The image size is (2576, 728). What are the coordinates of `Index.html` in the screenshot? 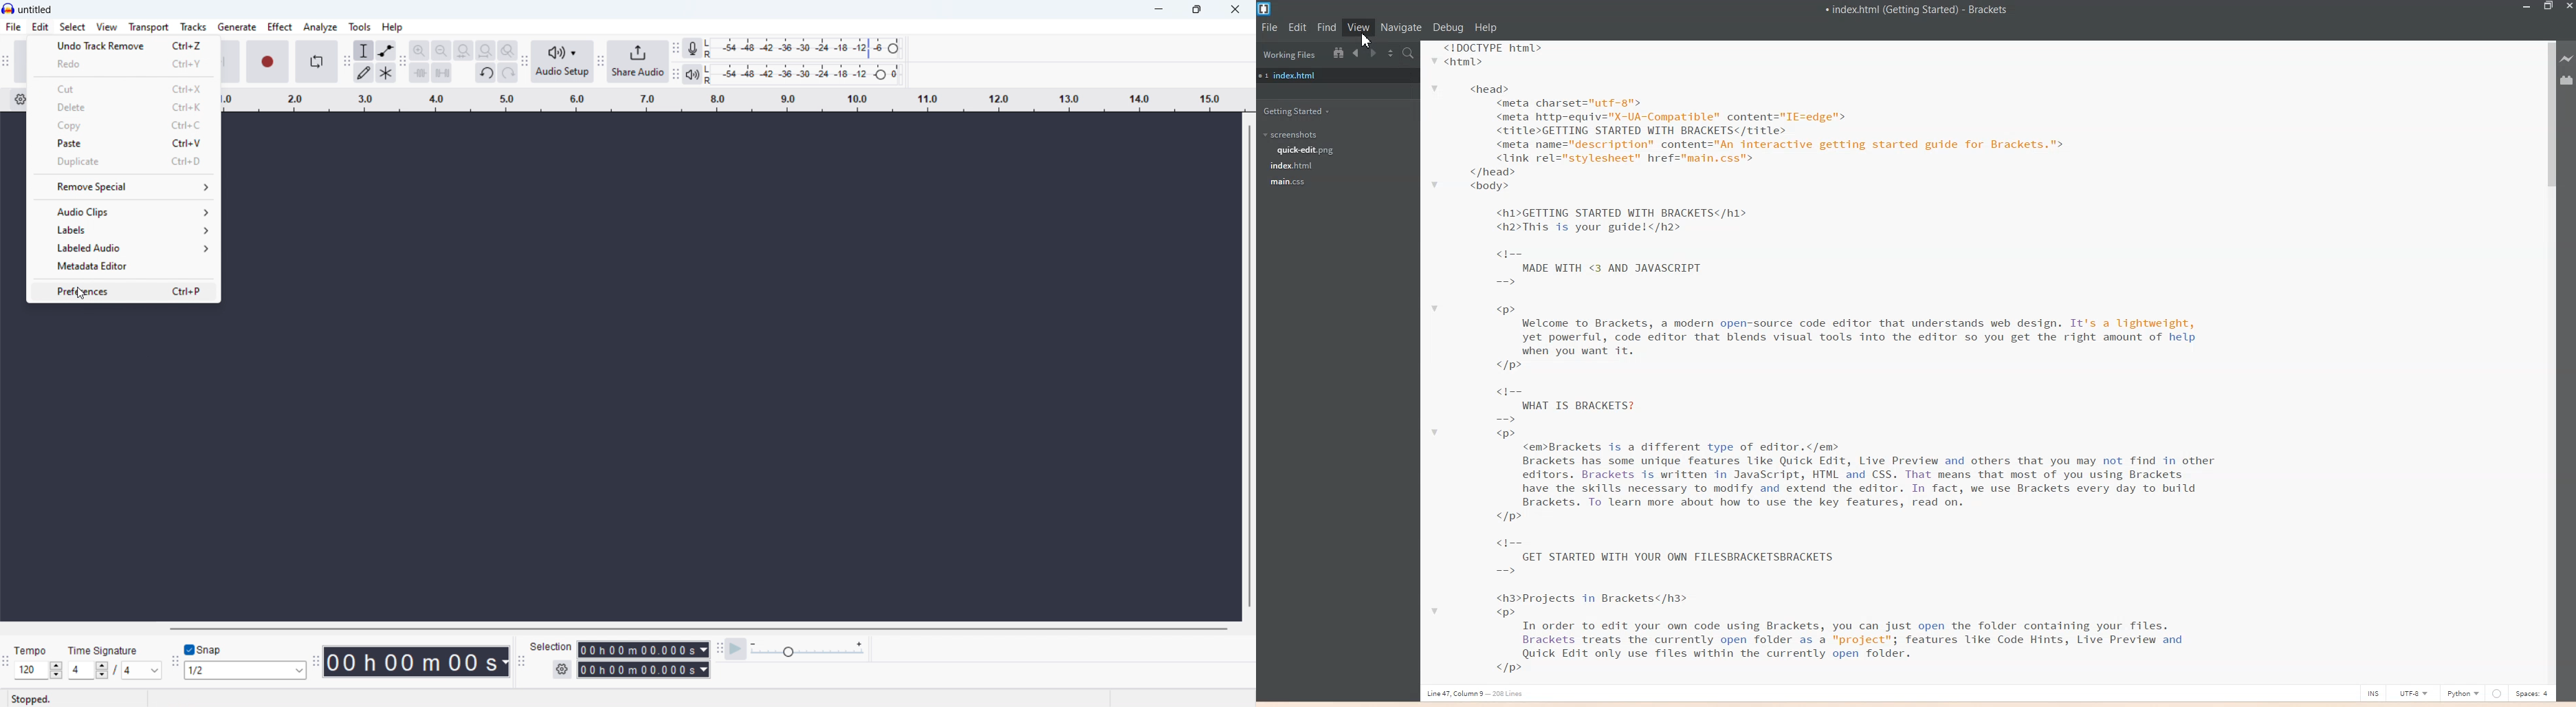 It's located at (1293, 166).